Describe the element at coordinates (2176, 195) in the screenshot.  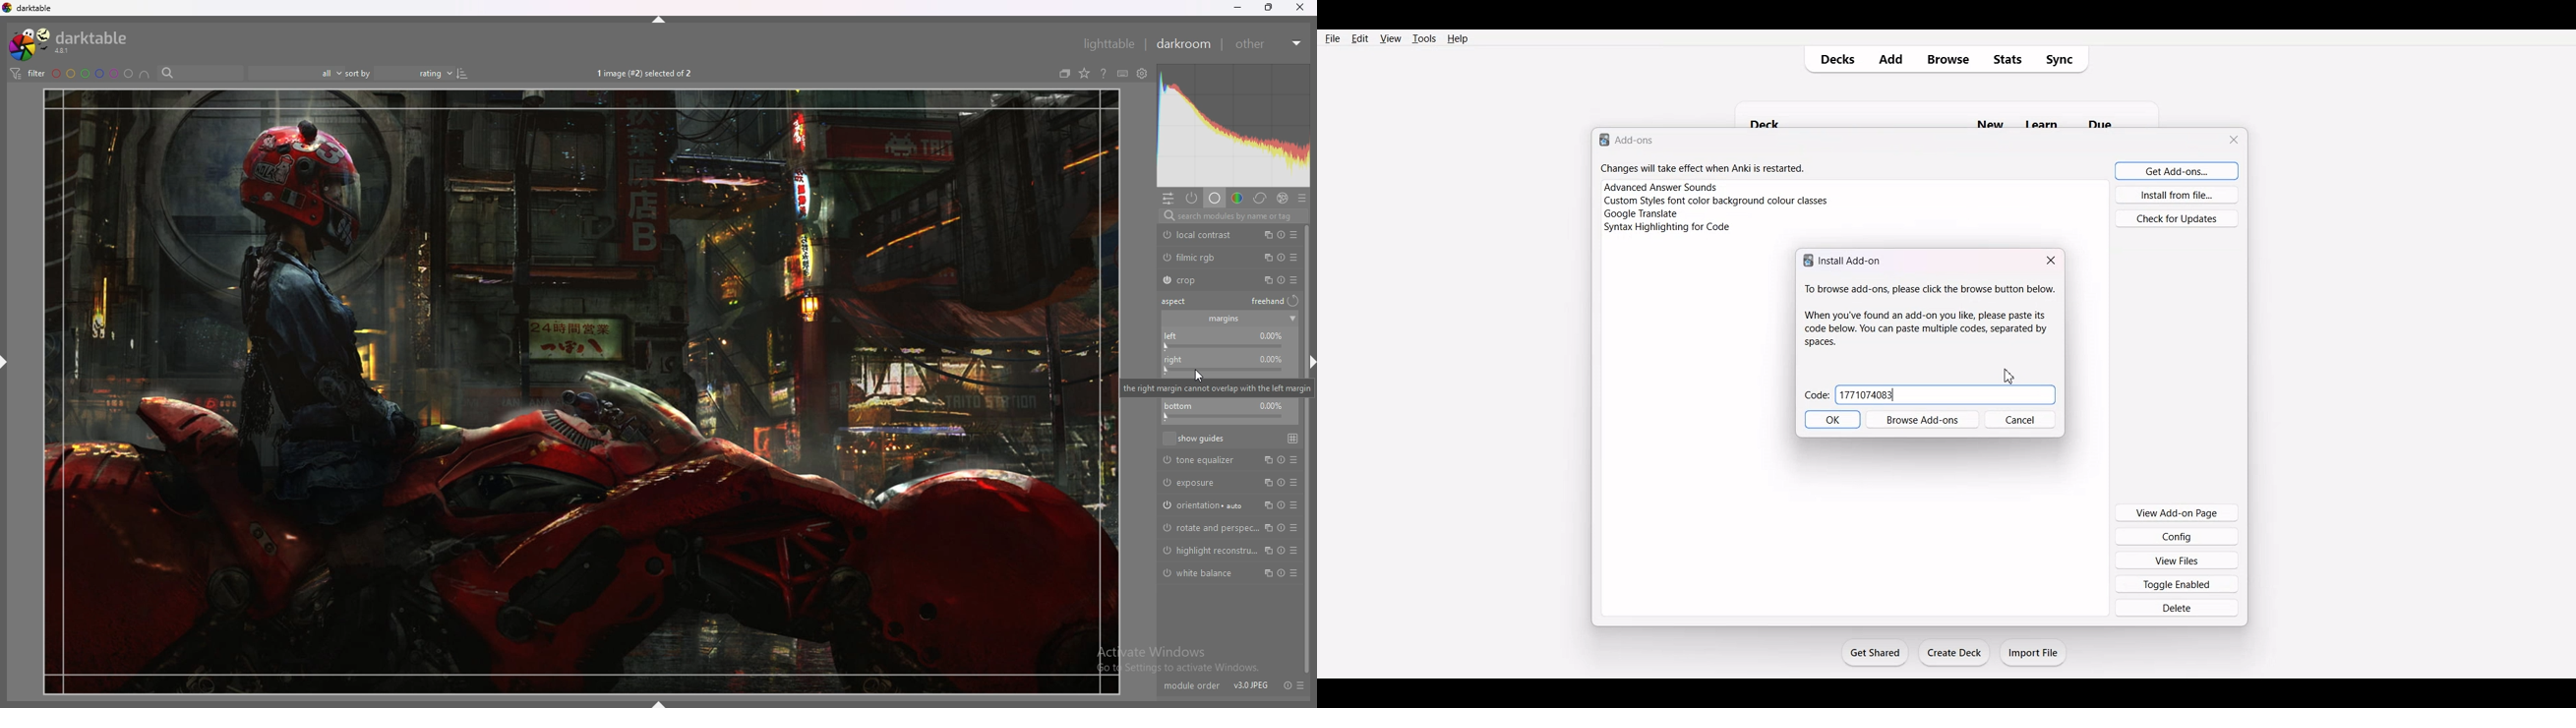
I see `Install from file` at that location.